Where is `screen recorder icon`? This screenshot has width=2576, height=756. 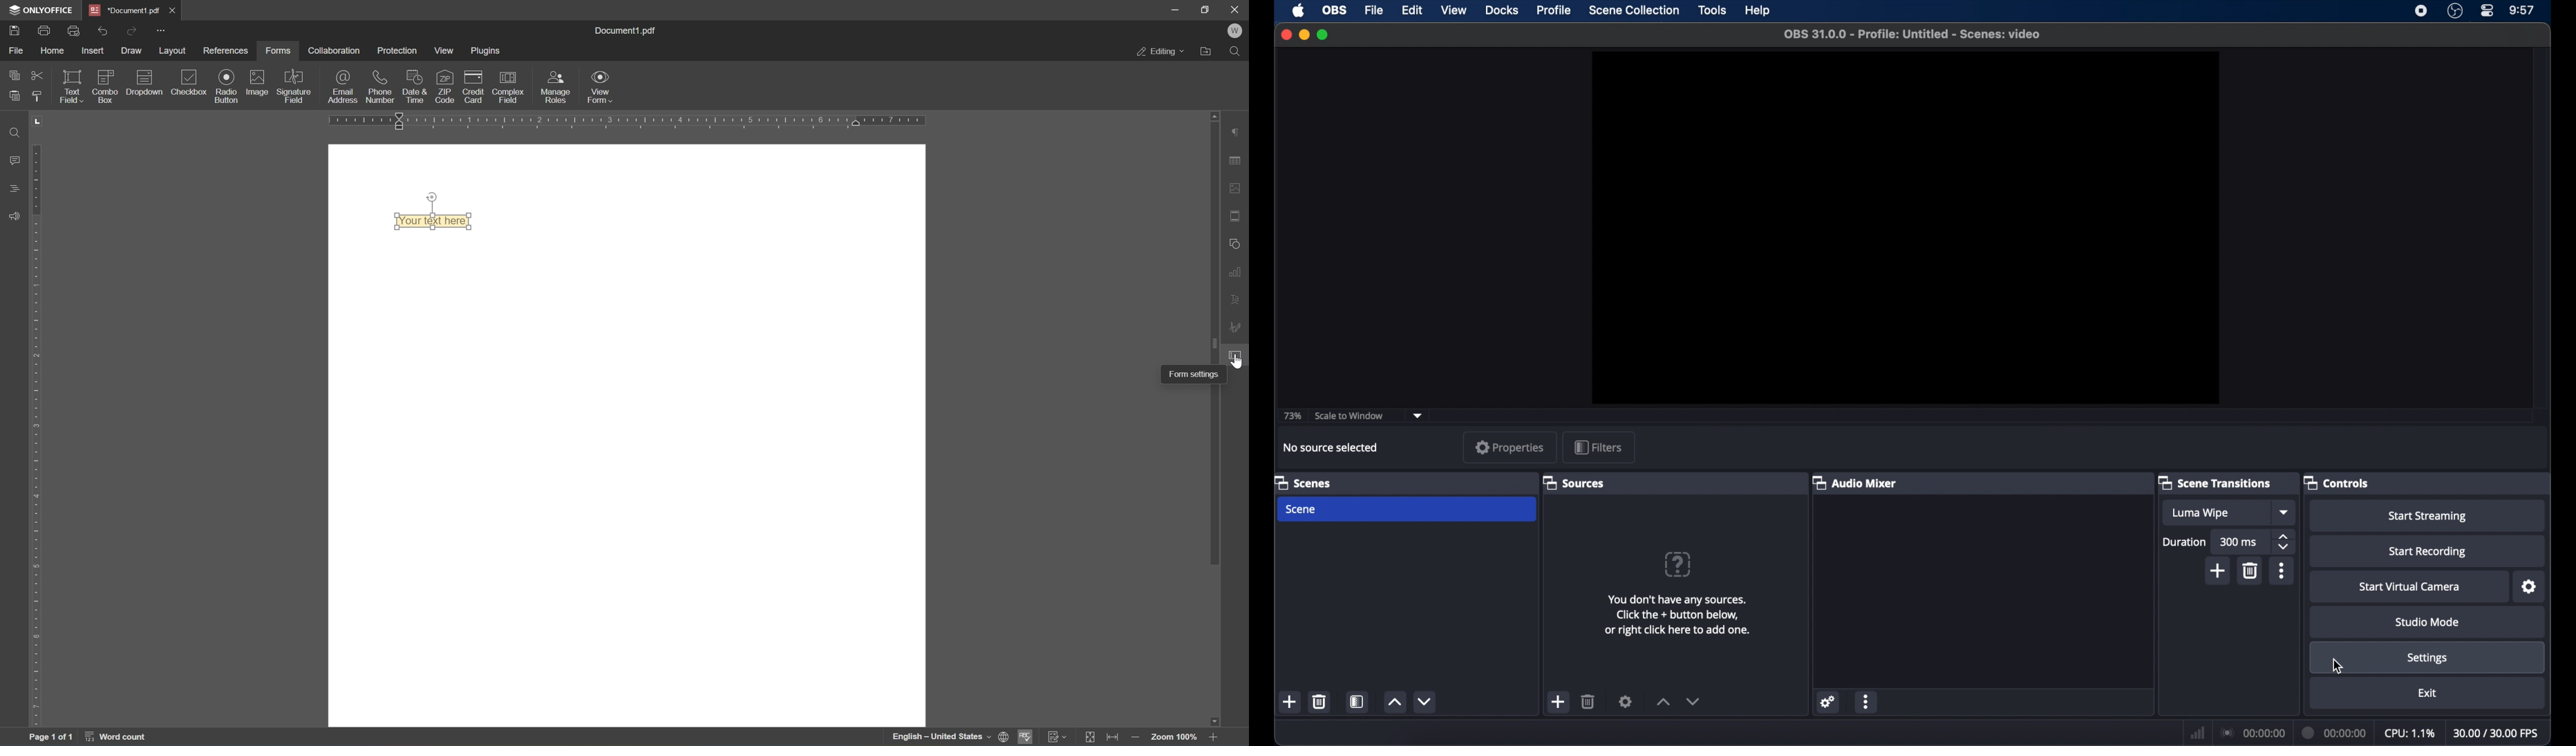
screen recorder icon is located at coordinates (2422, 11).